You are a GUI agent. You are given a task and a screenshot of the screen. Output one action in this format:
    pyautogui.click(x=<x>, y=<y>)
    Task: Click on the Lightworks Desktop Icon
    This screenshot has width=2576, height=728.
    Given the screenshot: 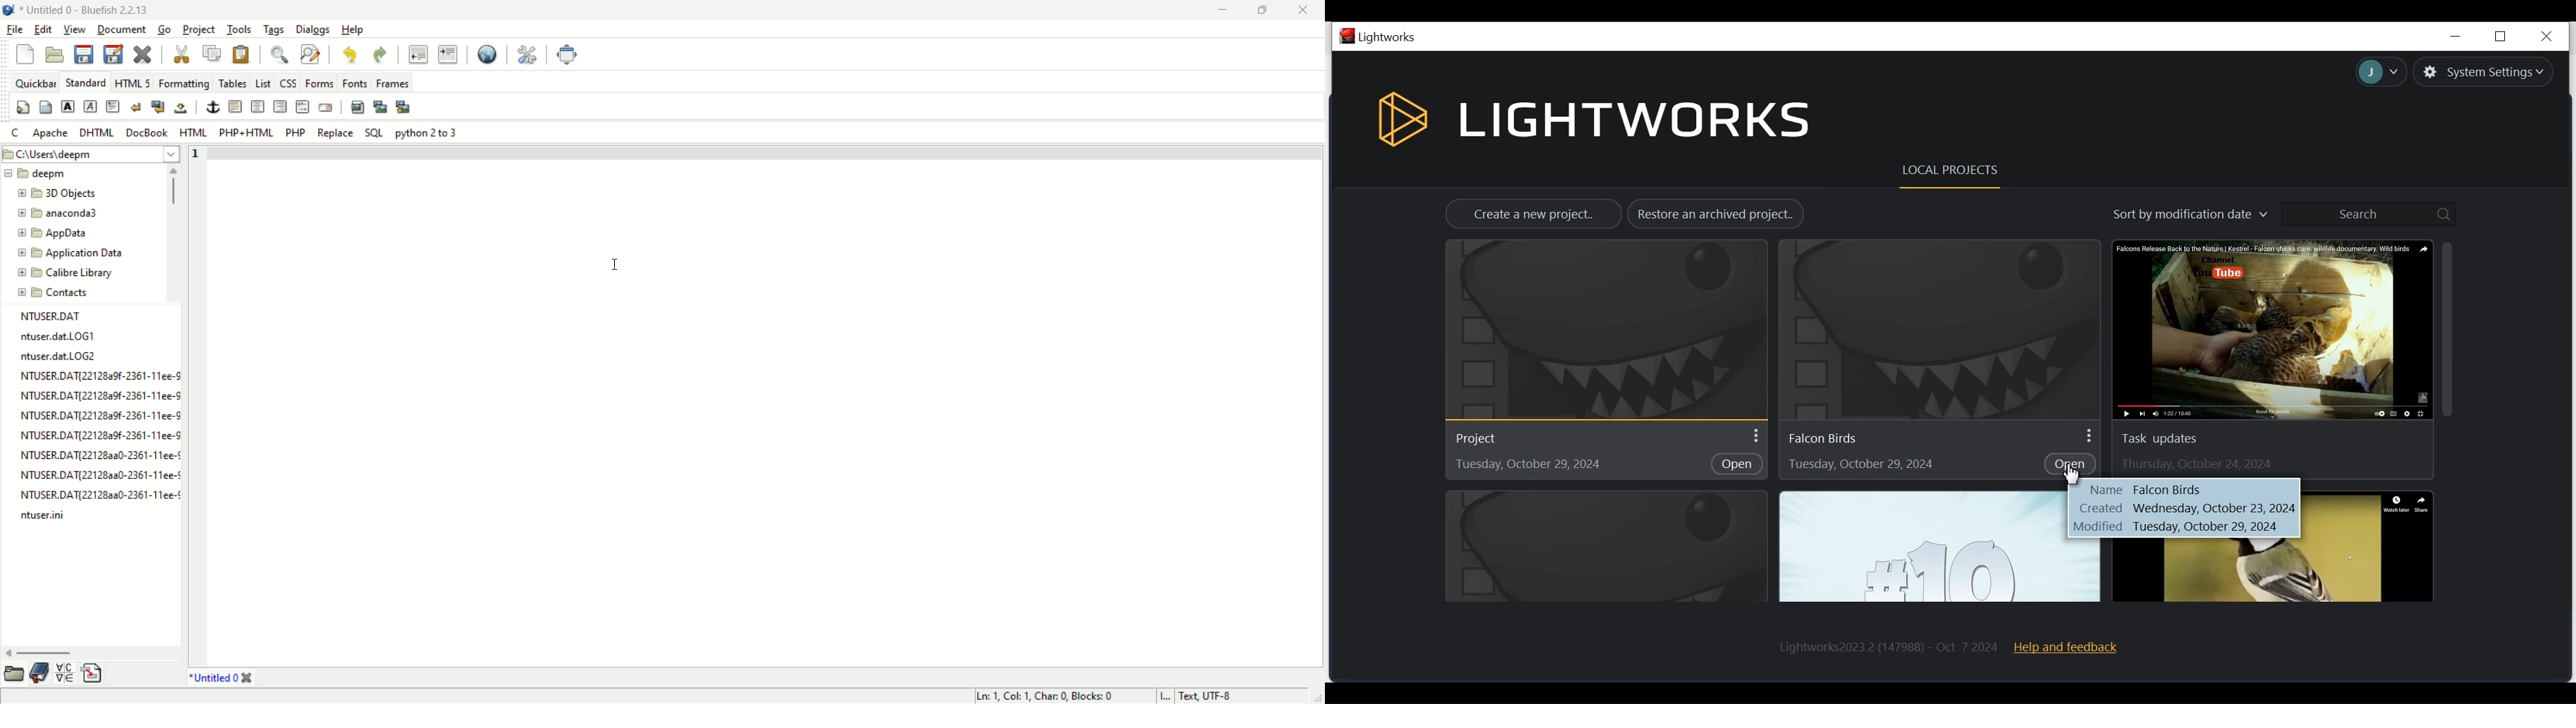 What is the action you would take?
    pyautogui.click(x=1378, y=37)
    